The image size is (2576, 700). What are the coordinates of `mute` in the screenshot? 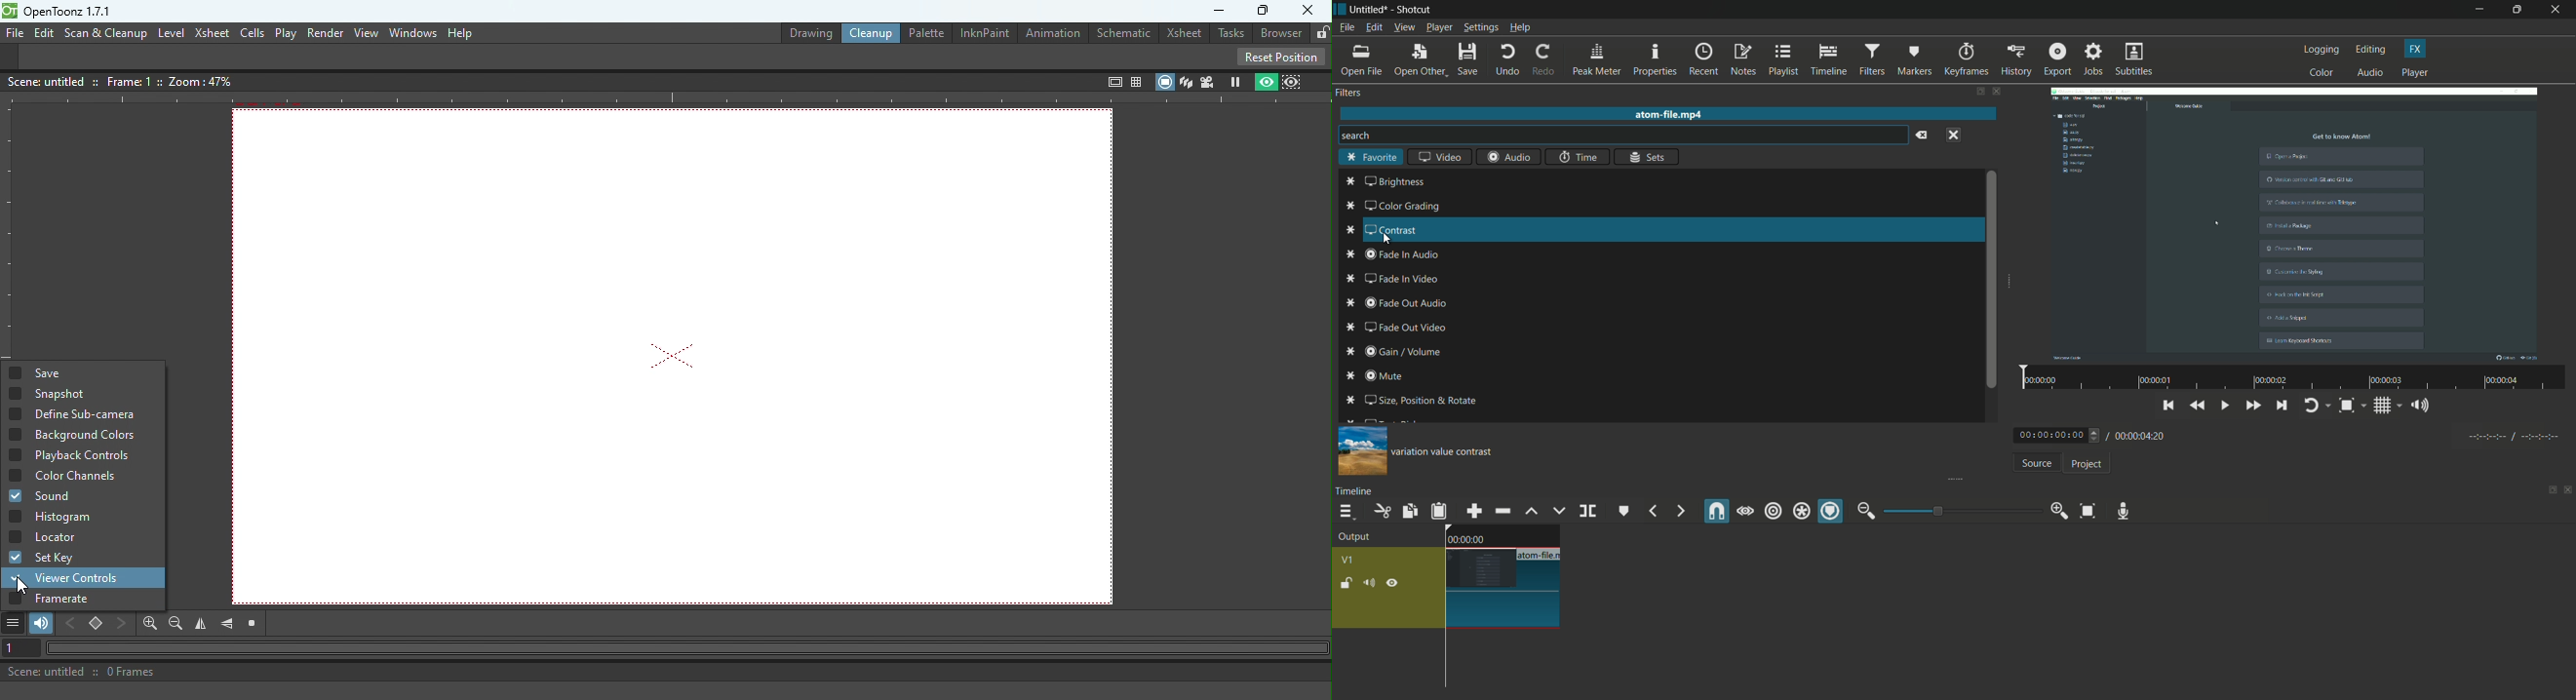 It's located at (1378, 377).